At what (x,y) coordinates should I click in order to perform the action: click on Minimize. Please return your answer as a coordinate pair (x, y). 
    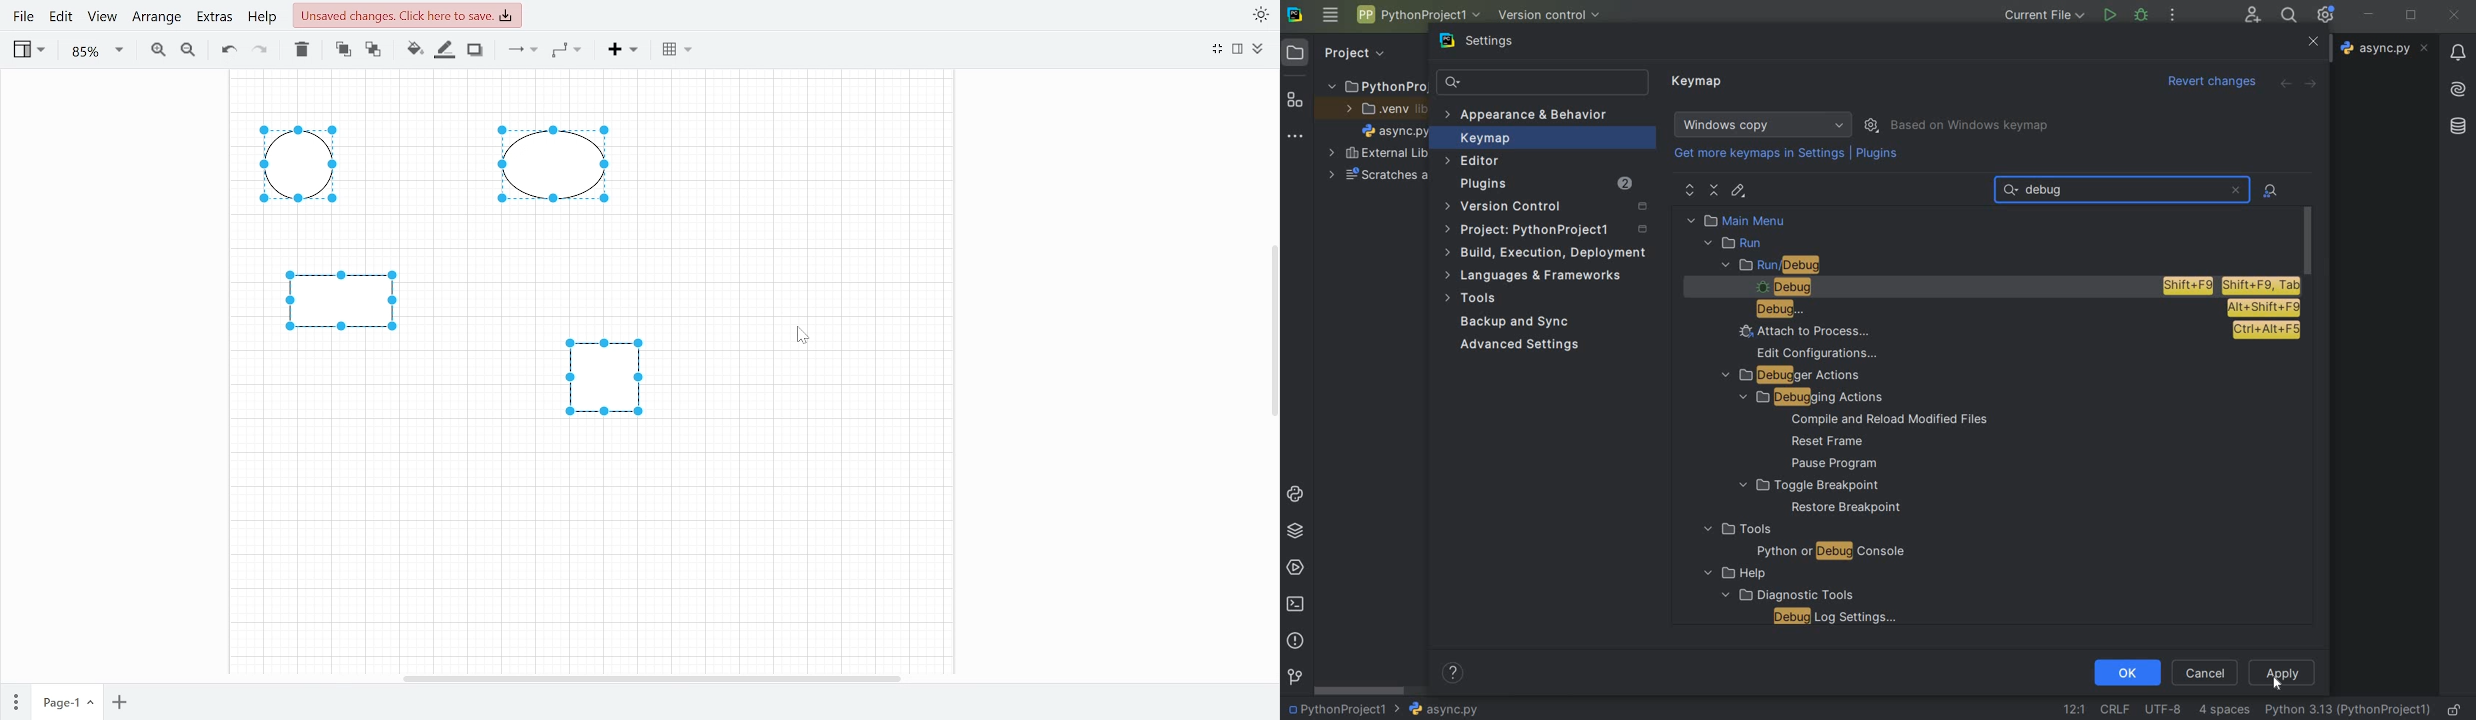
    Looking at the image, I should click on (1217, 49).